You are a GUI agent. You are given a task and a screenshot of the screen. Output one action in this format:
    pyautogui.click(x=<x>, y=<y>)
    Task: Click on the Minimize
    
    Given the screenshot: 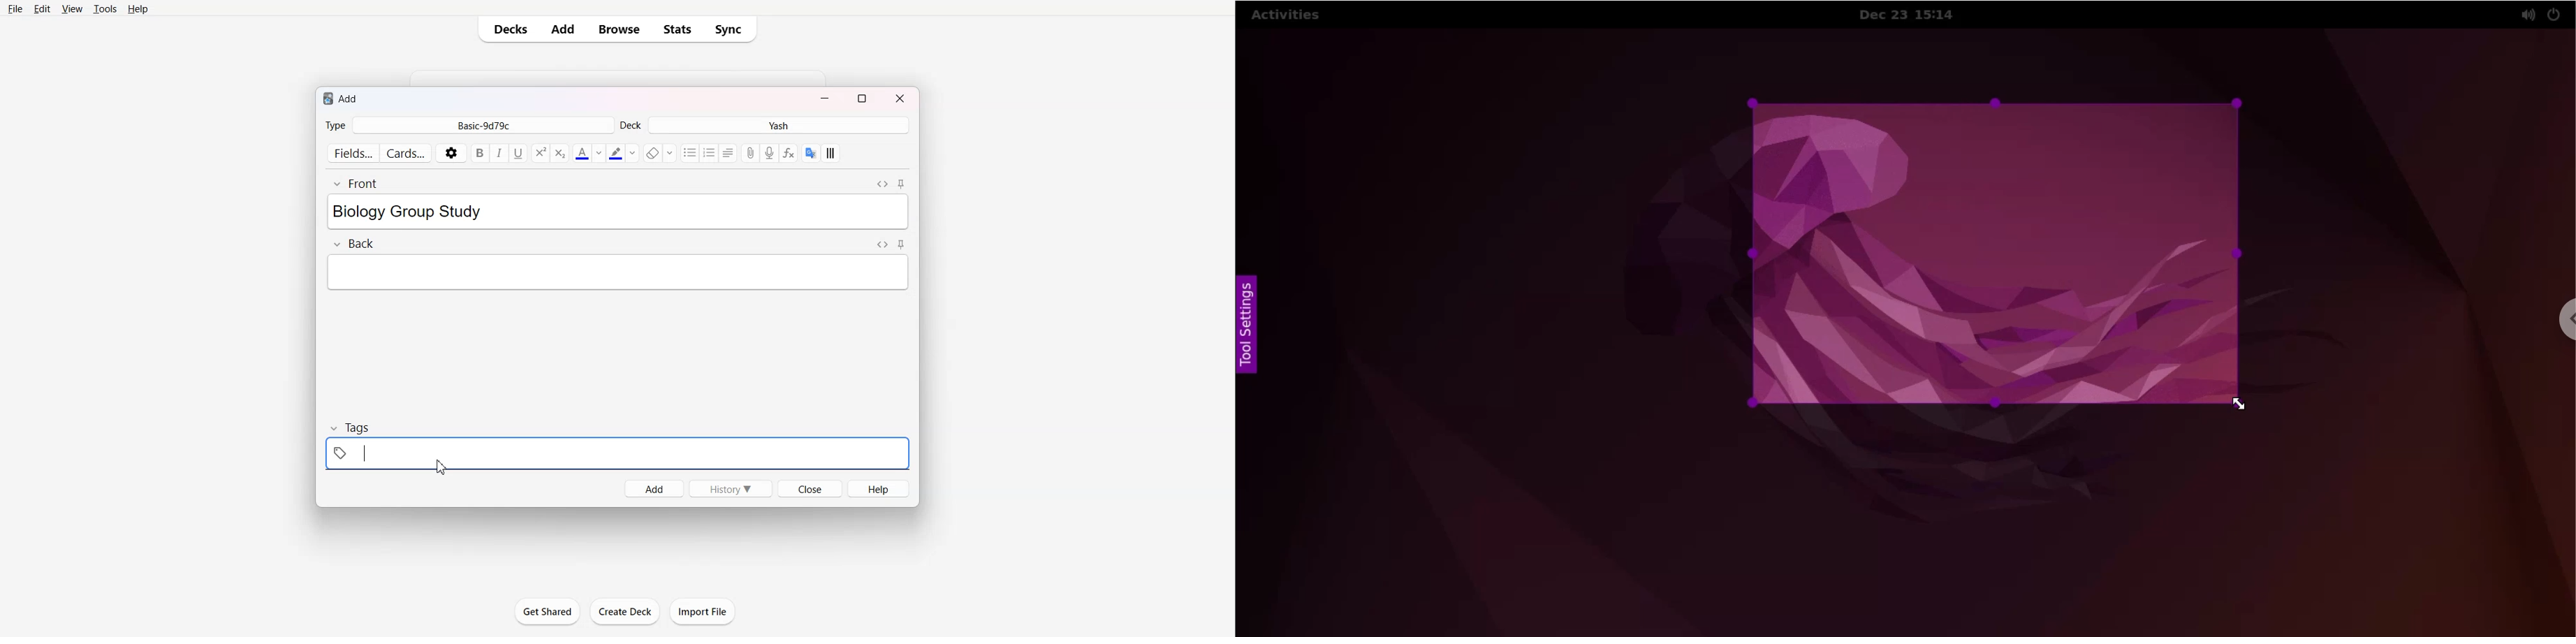 What is the action you would take?
    pyautogui.click(x=826, y=98)
    